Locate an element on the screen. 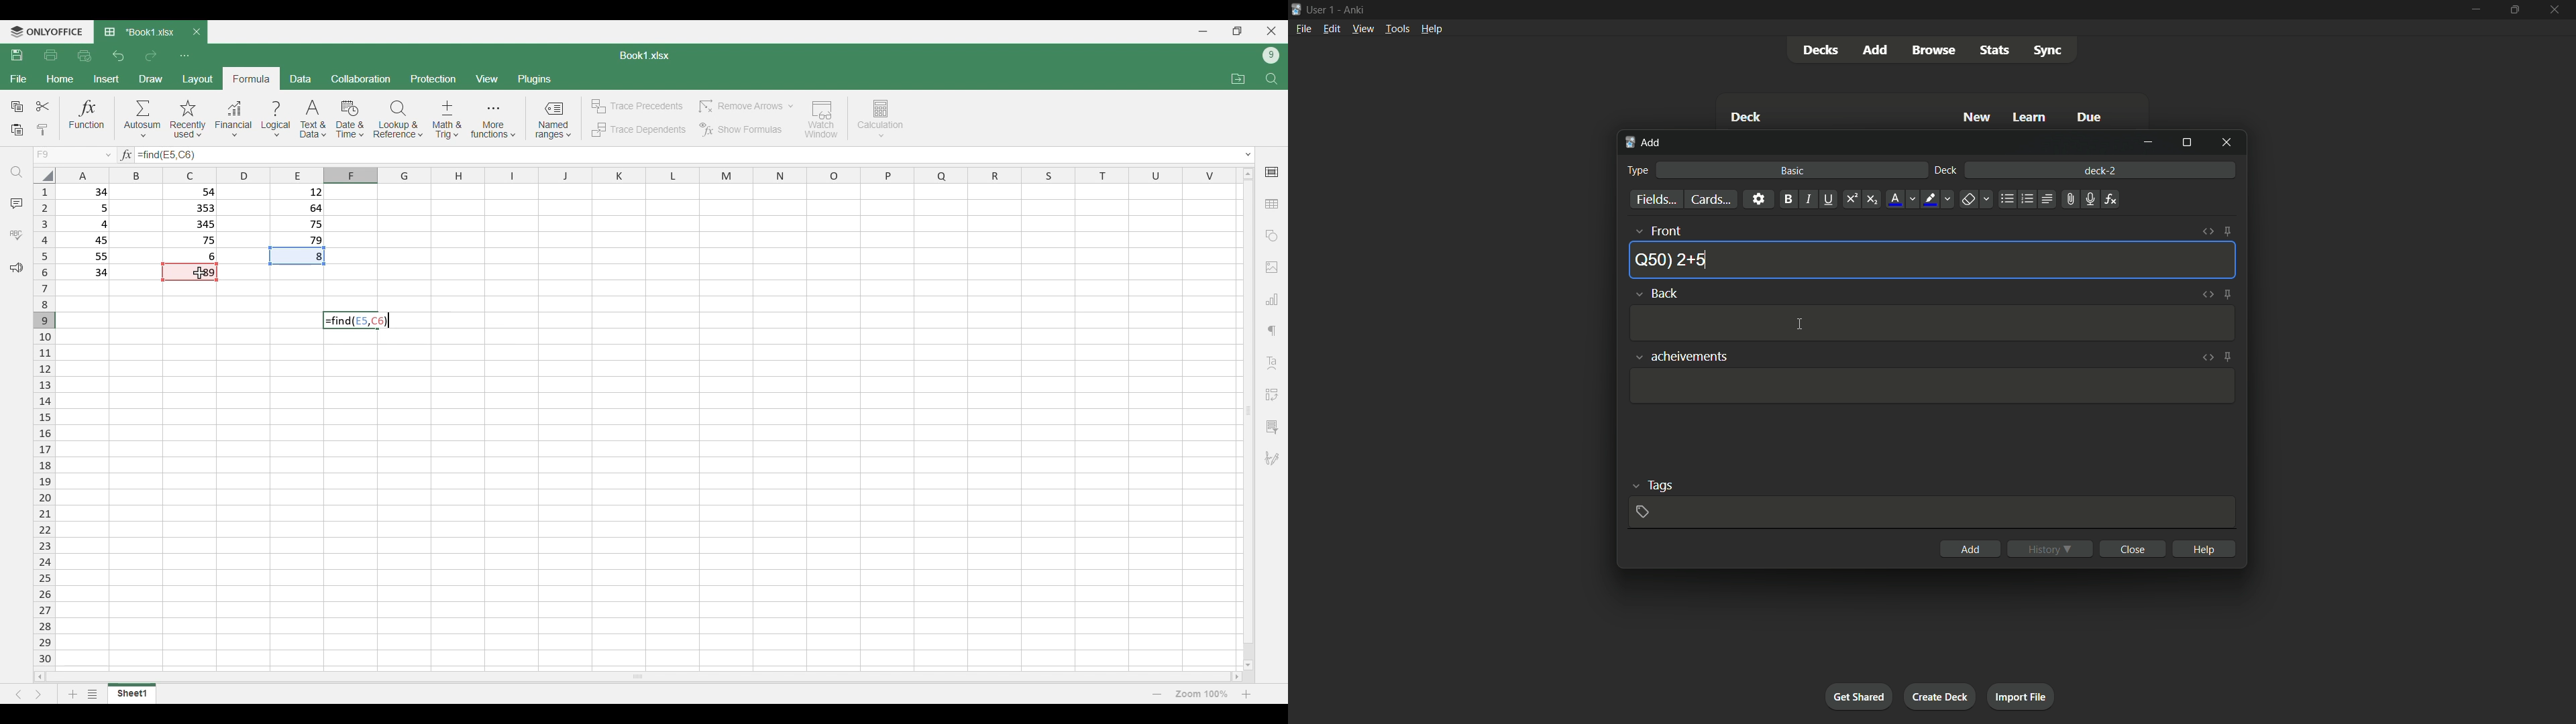  type is located at coordinates (1638, 171).